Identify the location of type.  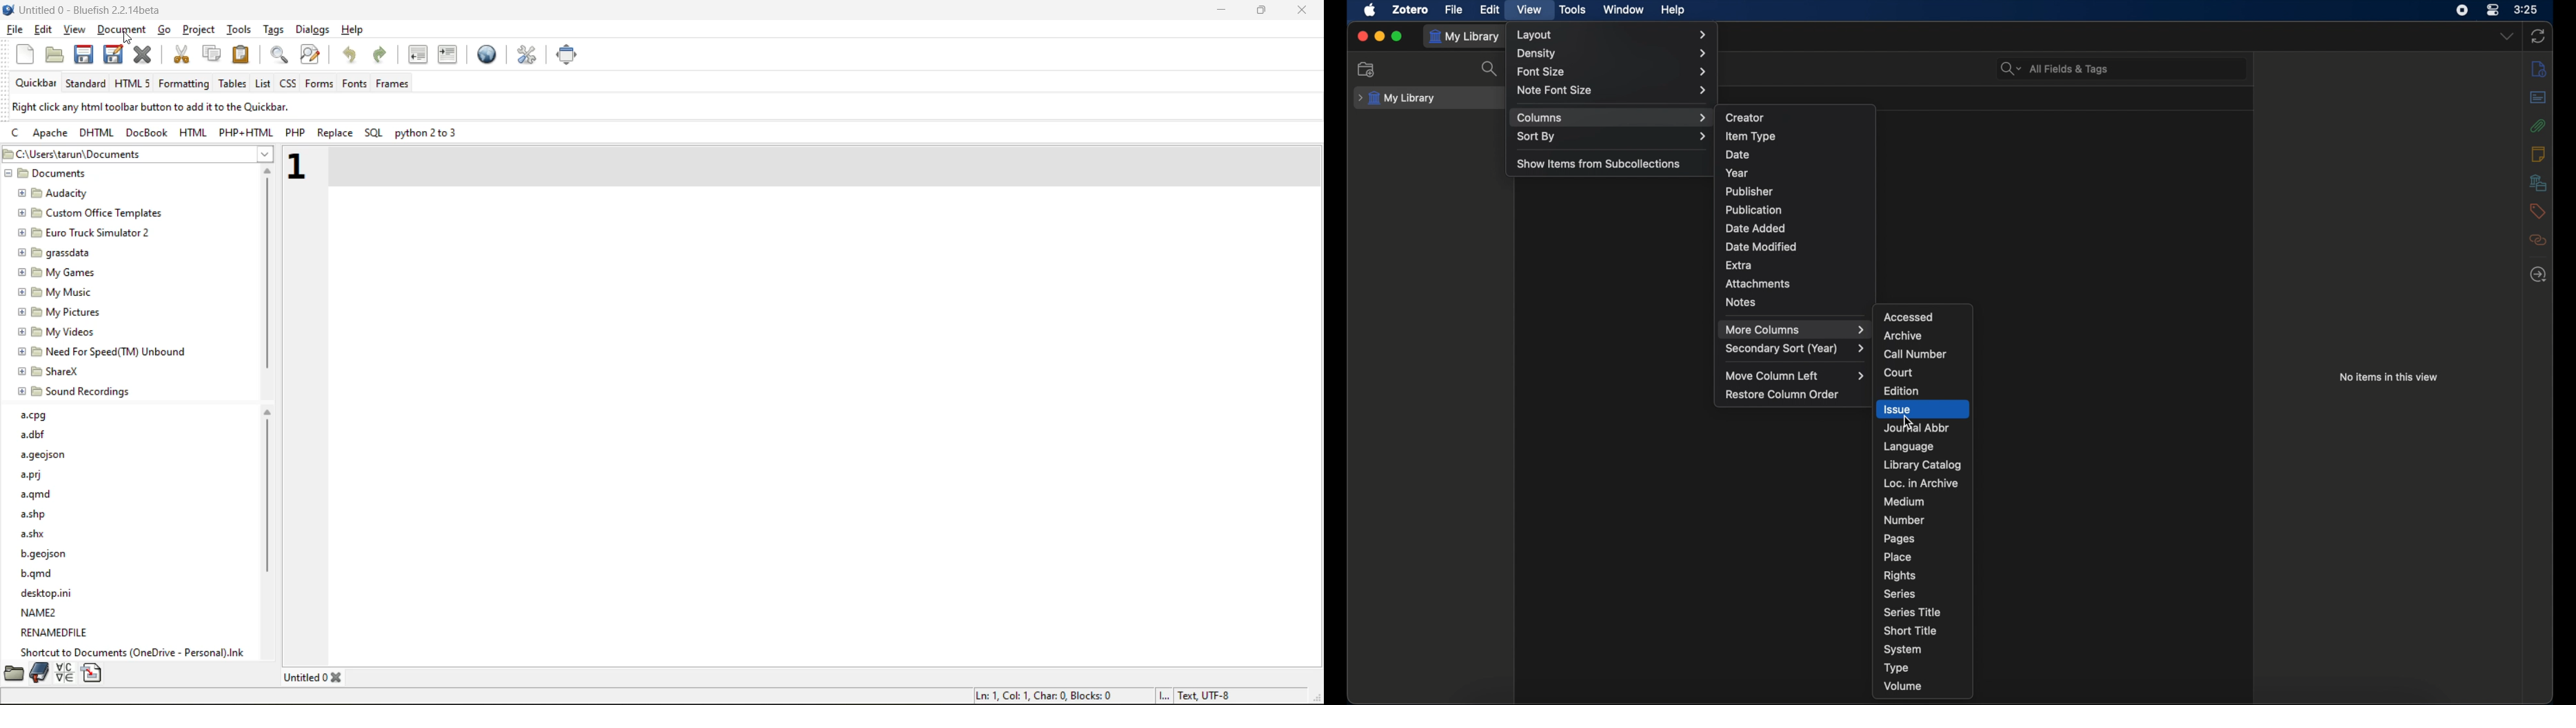
(1897, 668).